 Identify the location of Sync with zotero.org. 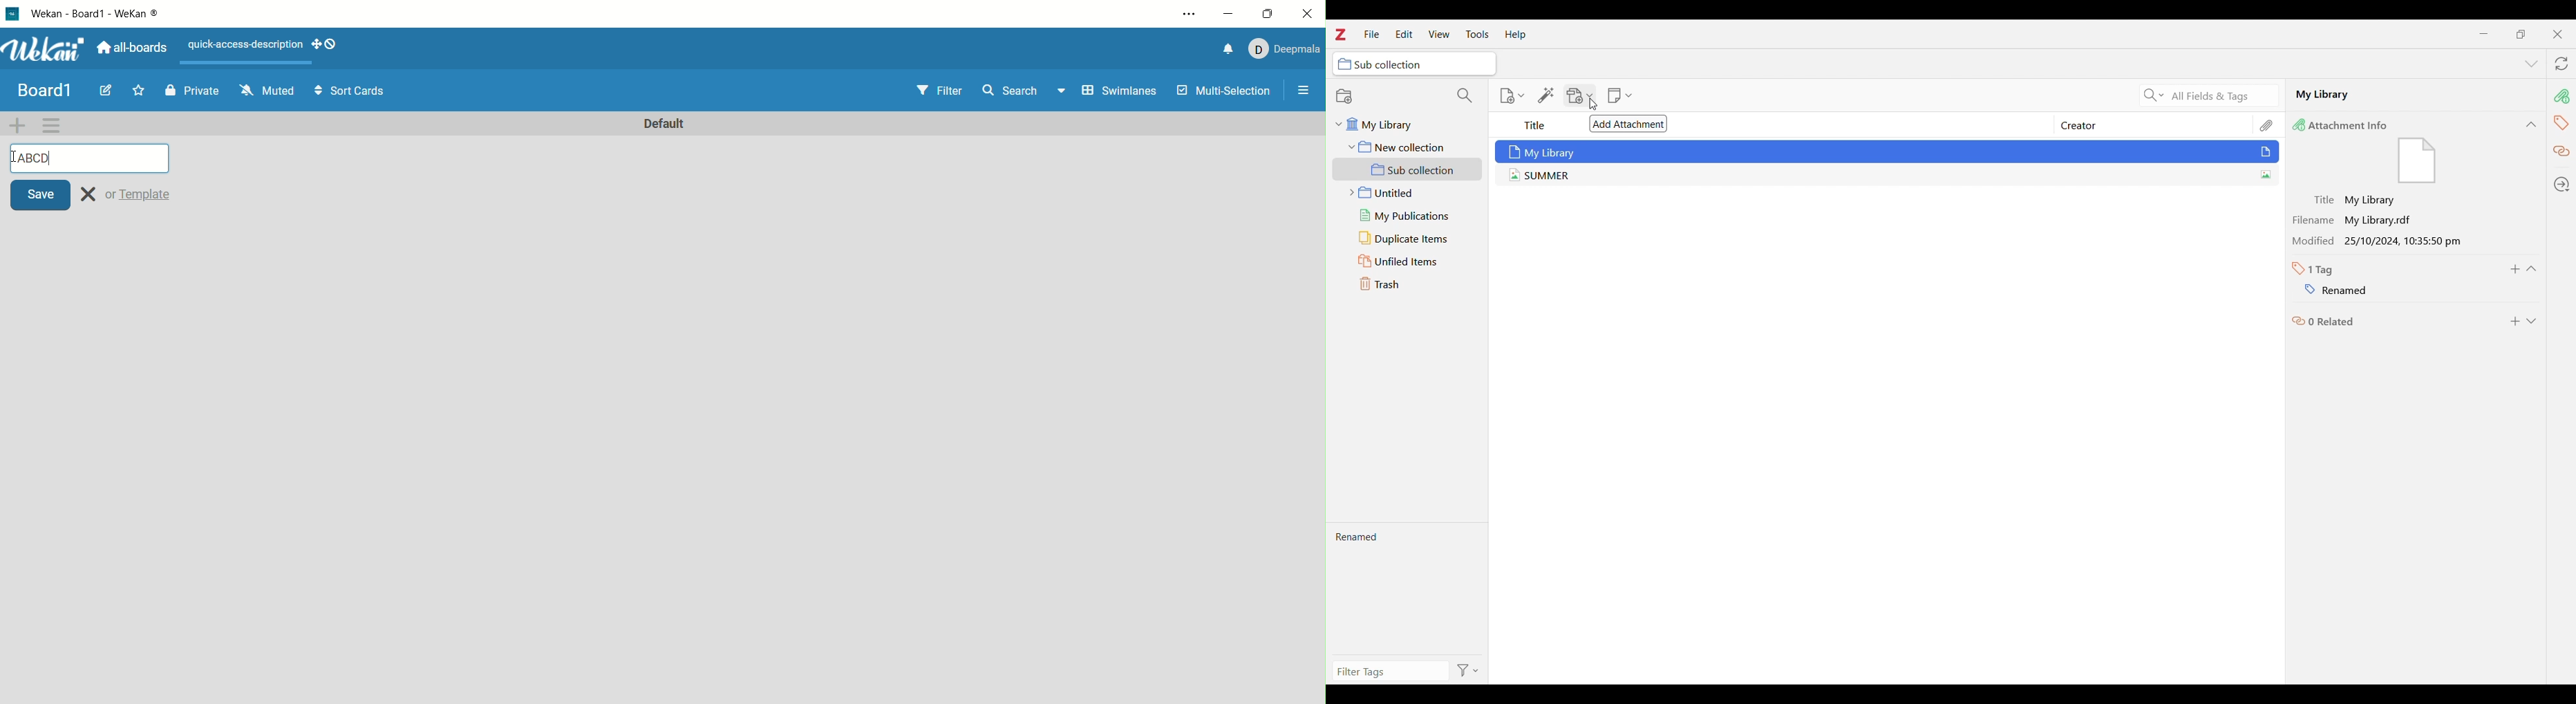
(2562, 63).